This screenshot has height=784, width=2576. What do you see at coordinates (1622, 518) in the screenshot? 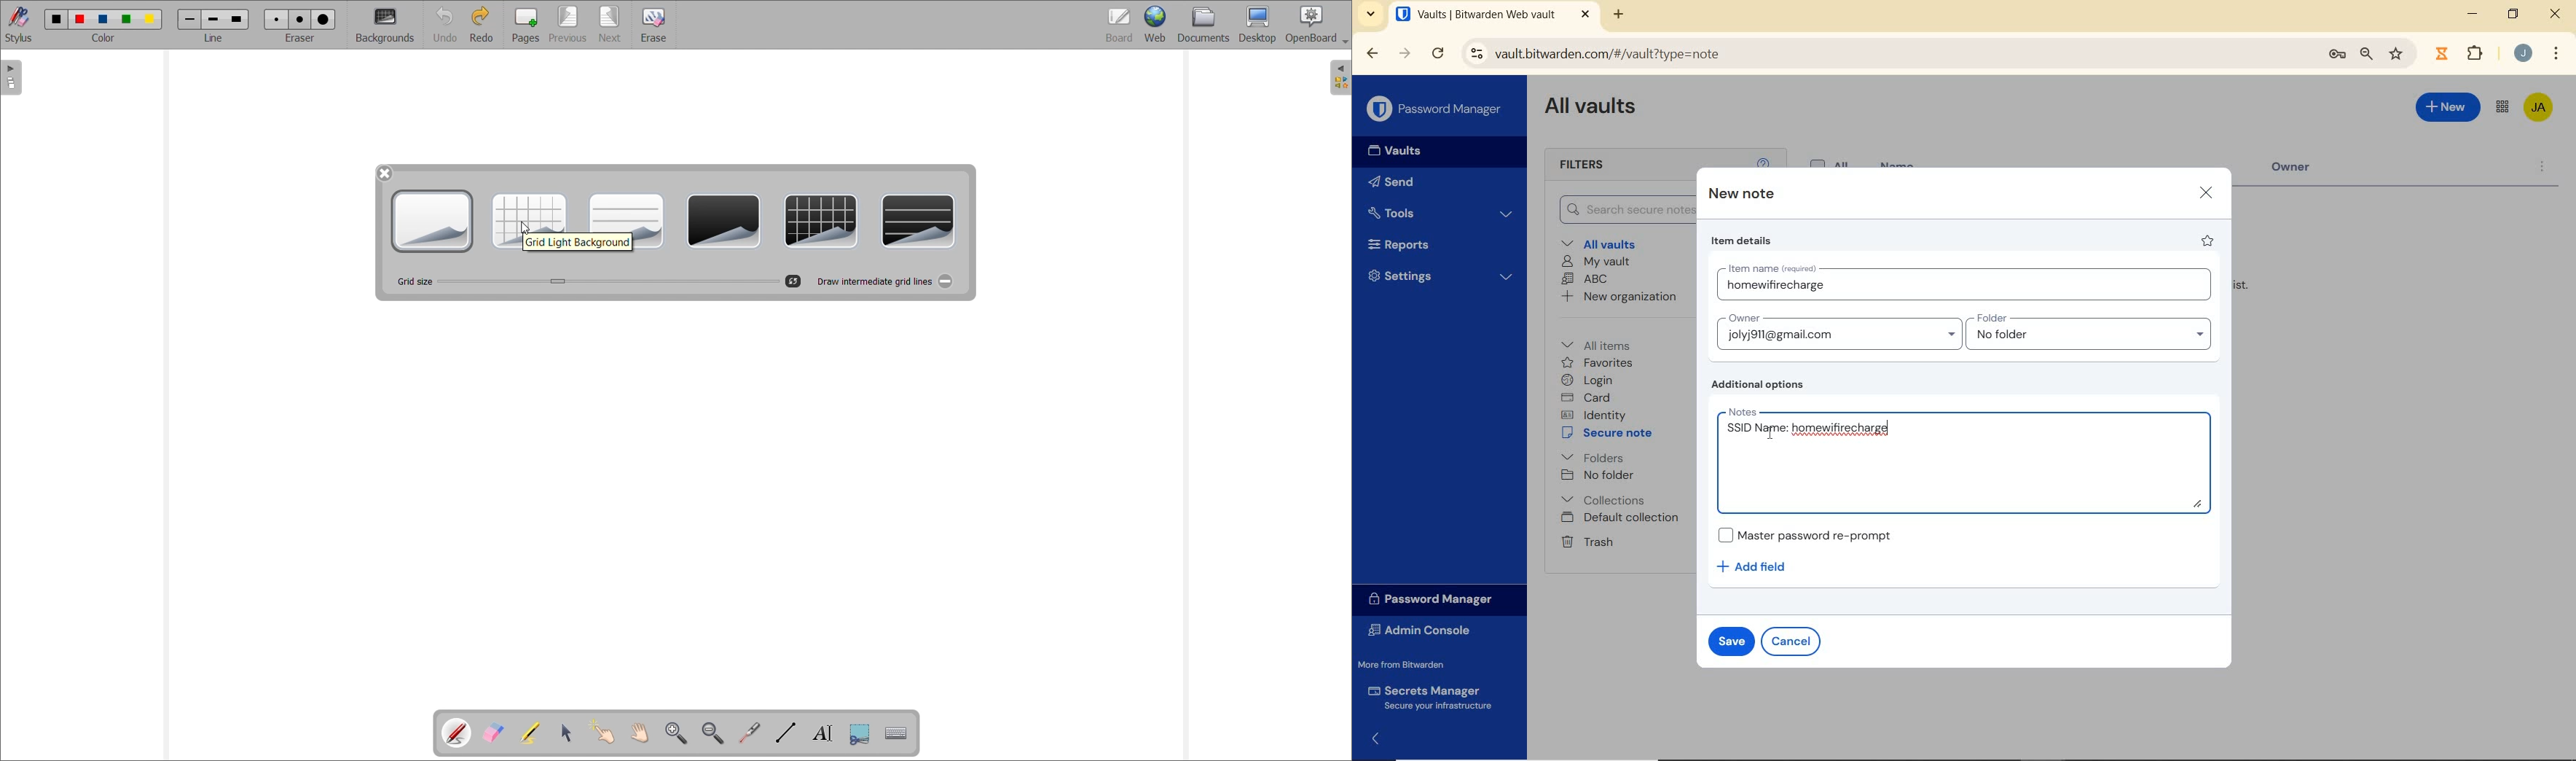
I see `Default collection` at bounding box center [1622, 518].